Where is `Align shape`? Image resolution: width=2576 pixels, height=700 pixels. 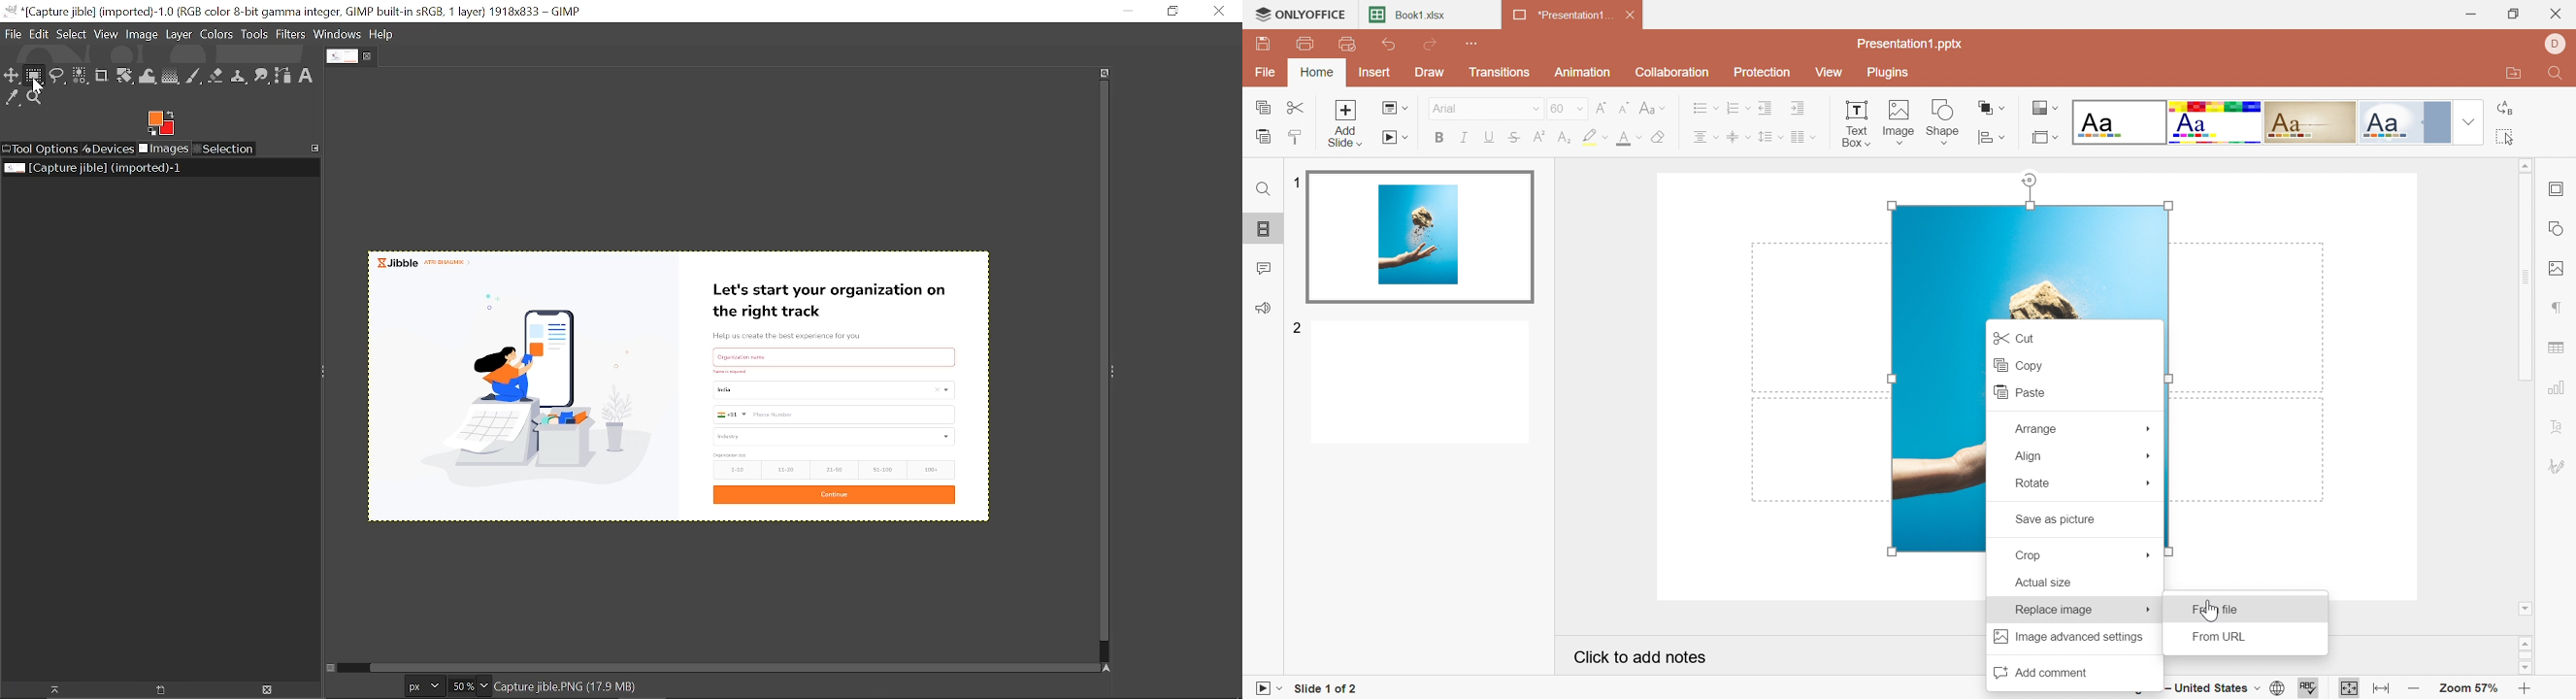 Align shape is located at coordinates (1993, 107).